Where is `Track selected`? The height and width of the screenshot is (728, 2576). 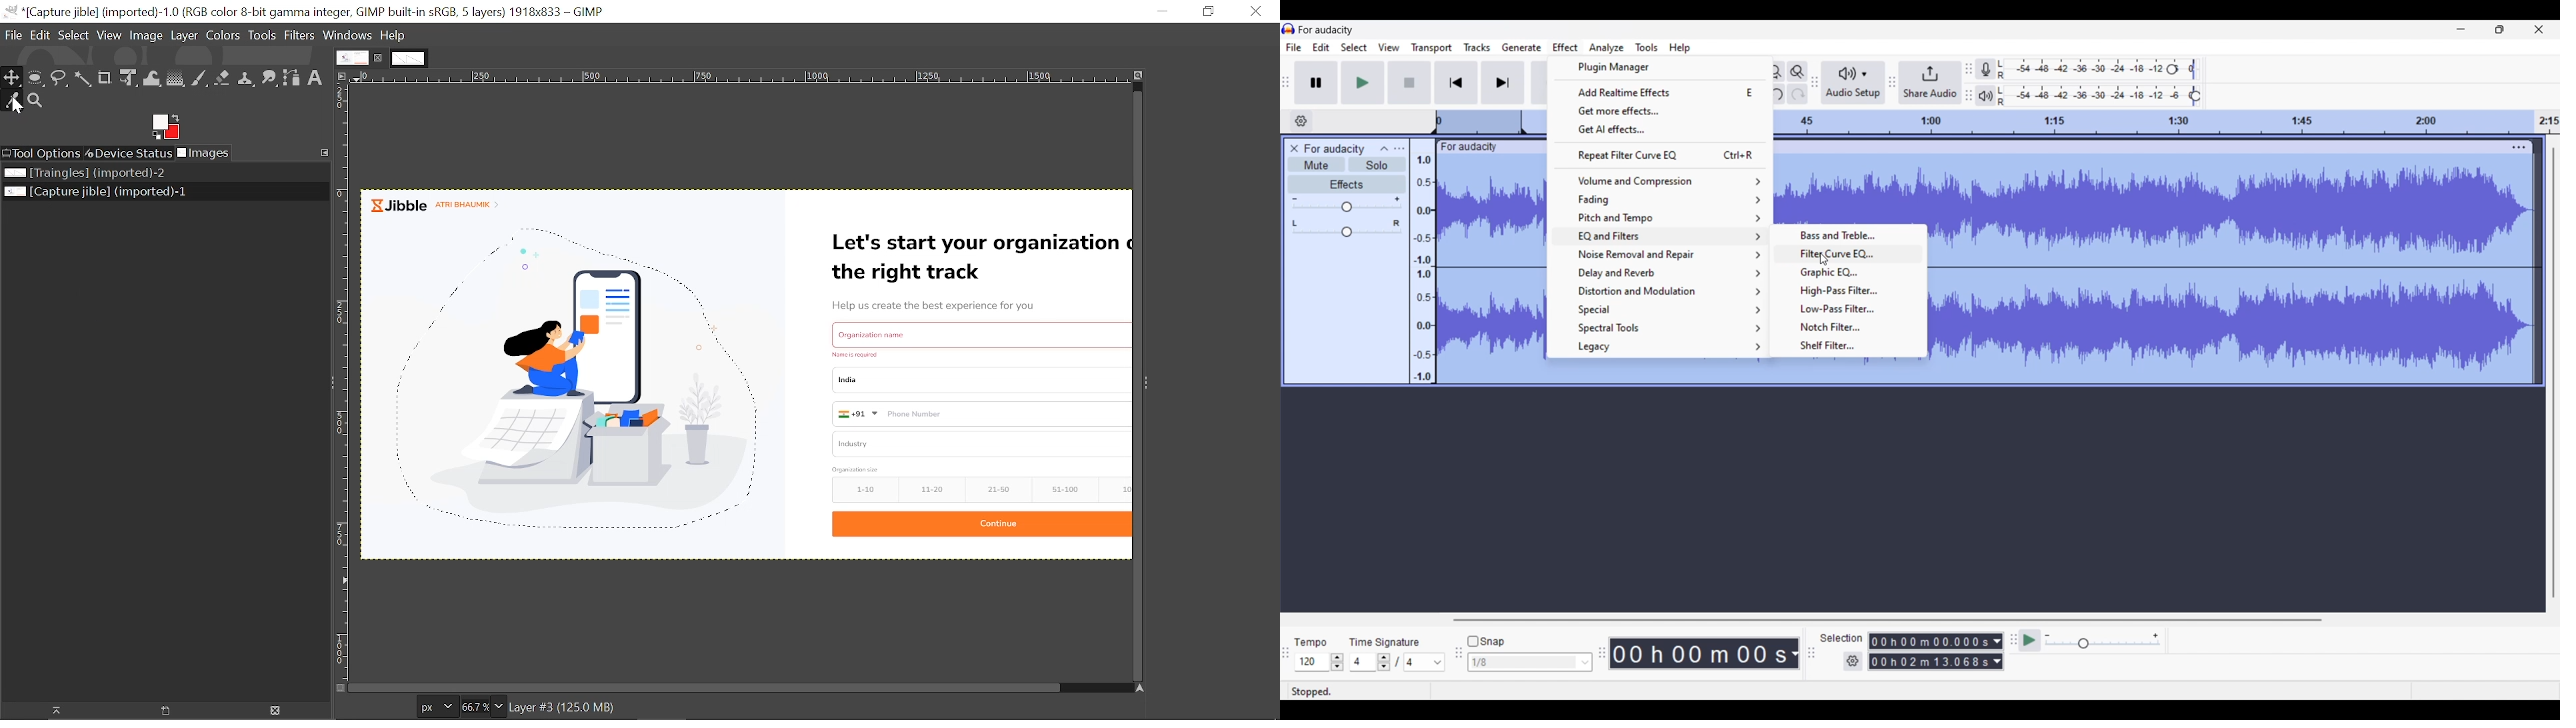
Track selected is located at coordinates (1736, 373).